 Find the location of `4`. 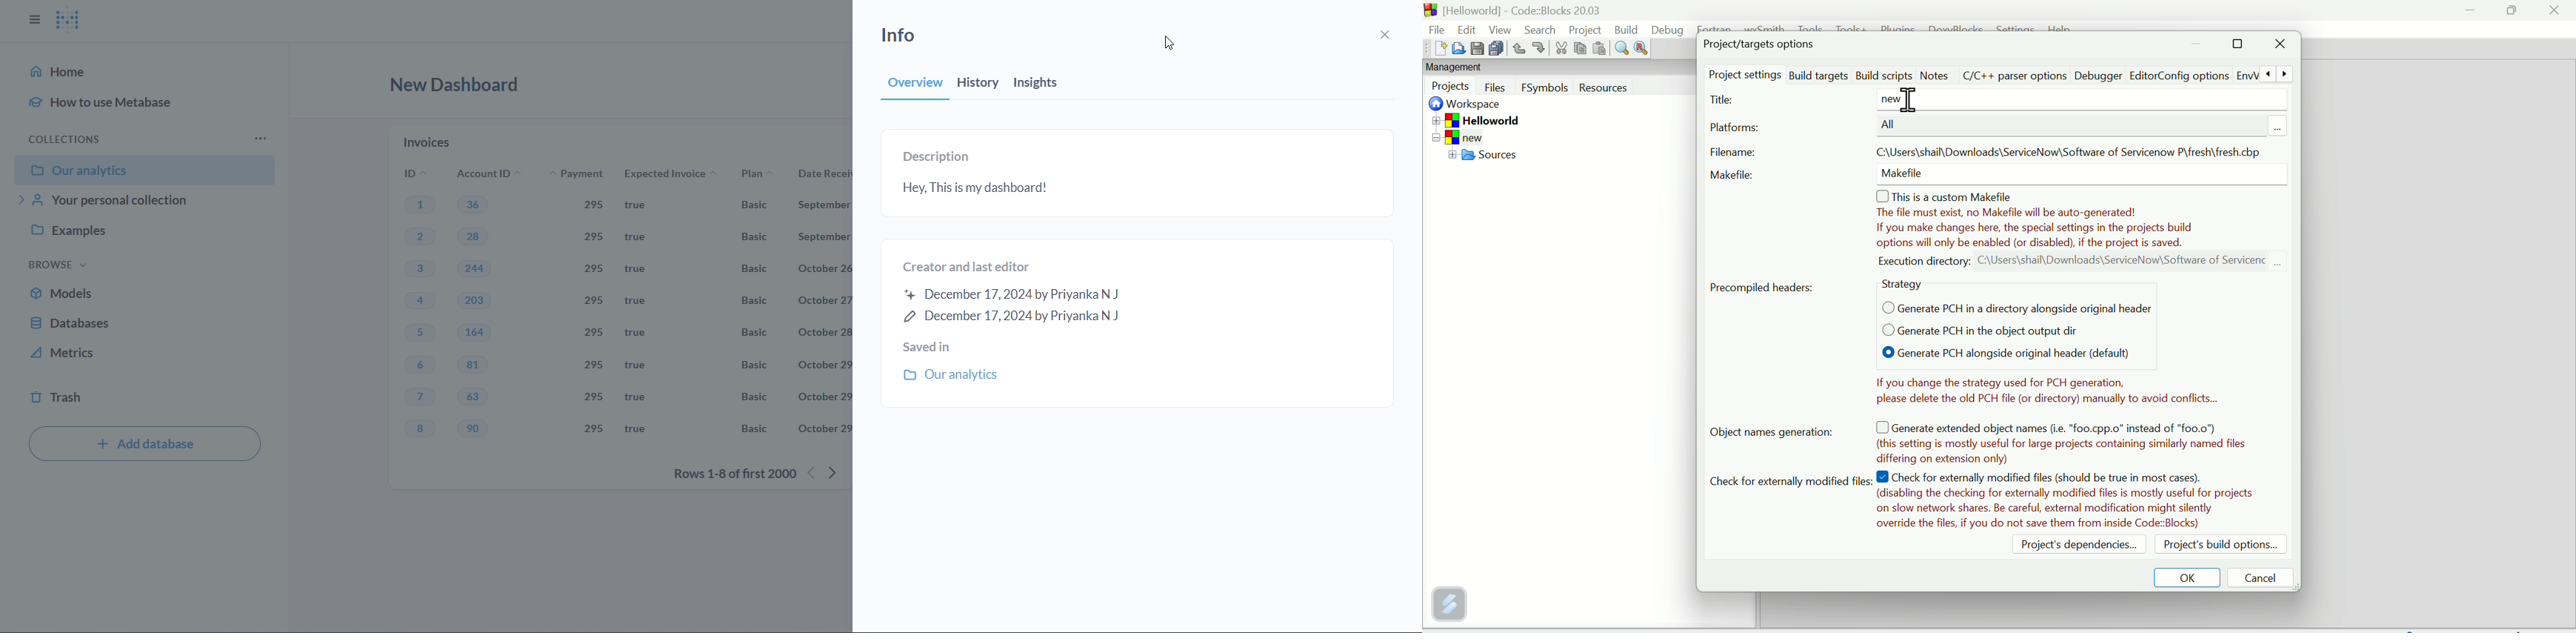

4 is located at coordinates (420, 302).